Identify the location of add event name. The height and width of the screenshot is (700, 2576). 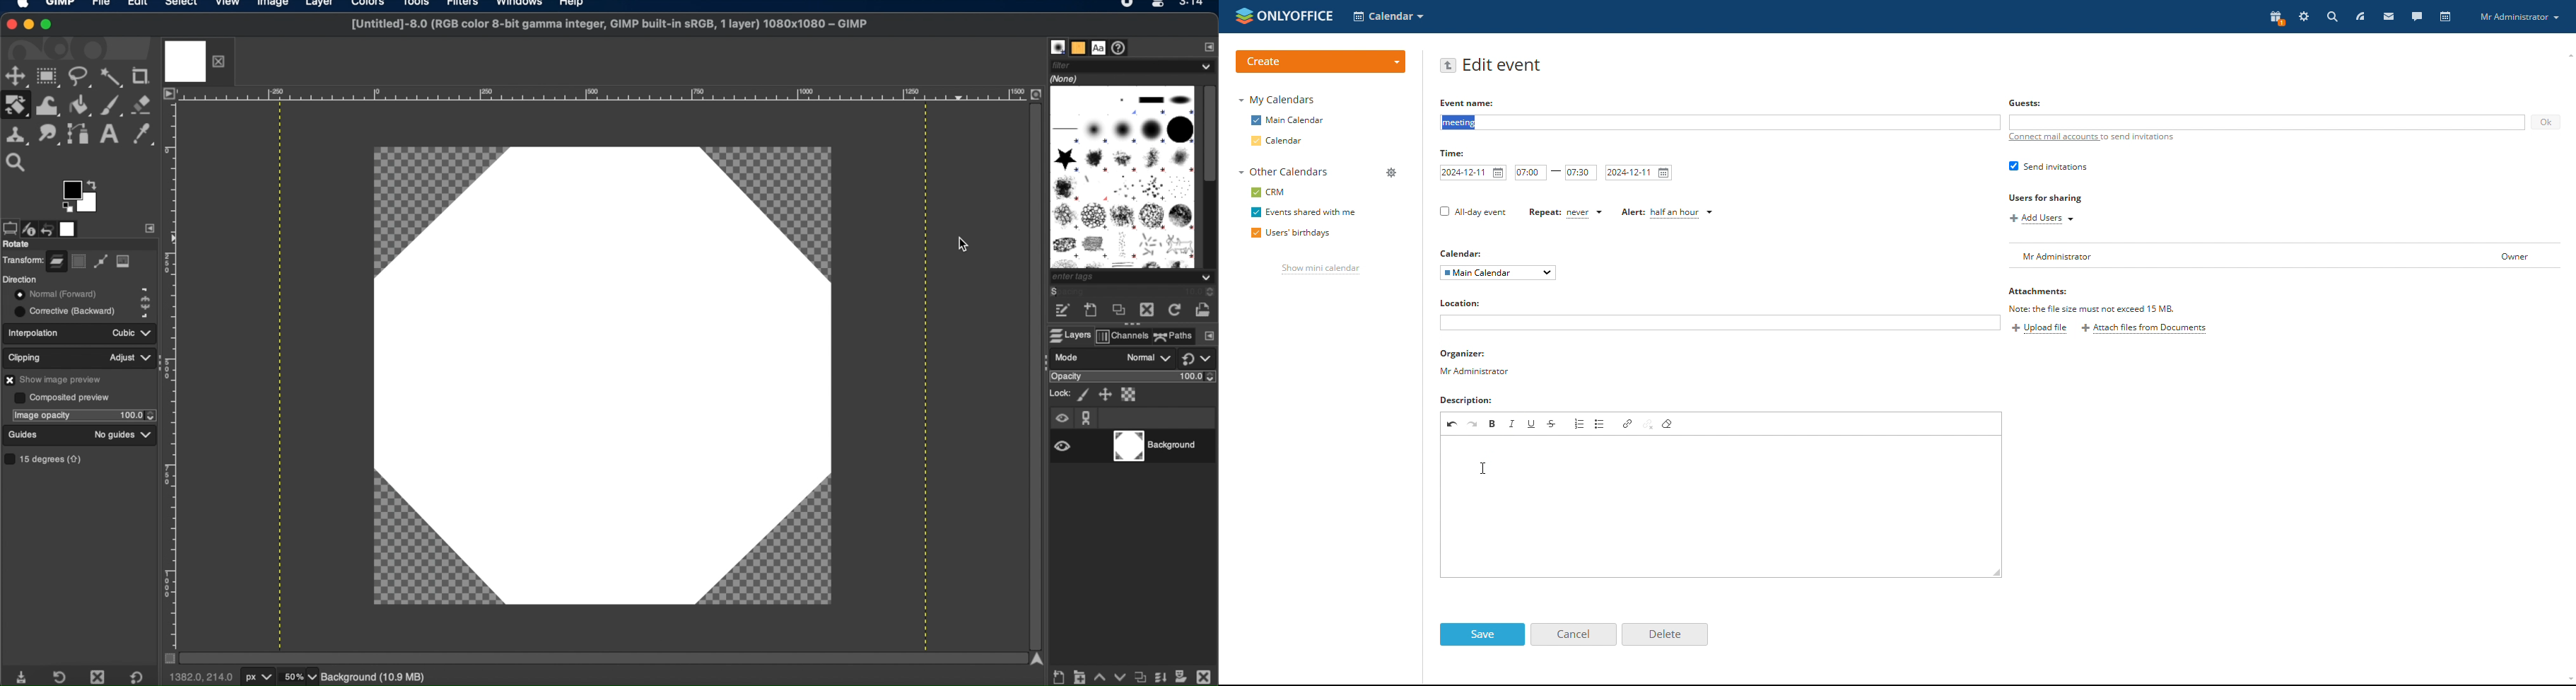
(1719, 122).